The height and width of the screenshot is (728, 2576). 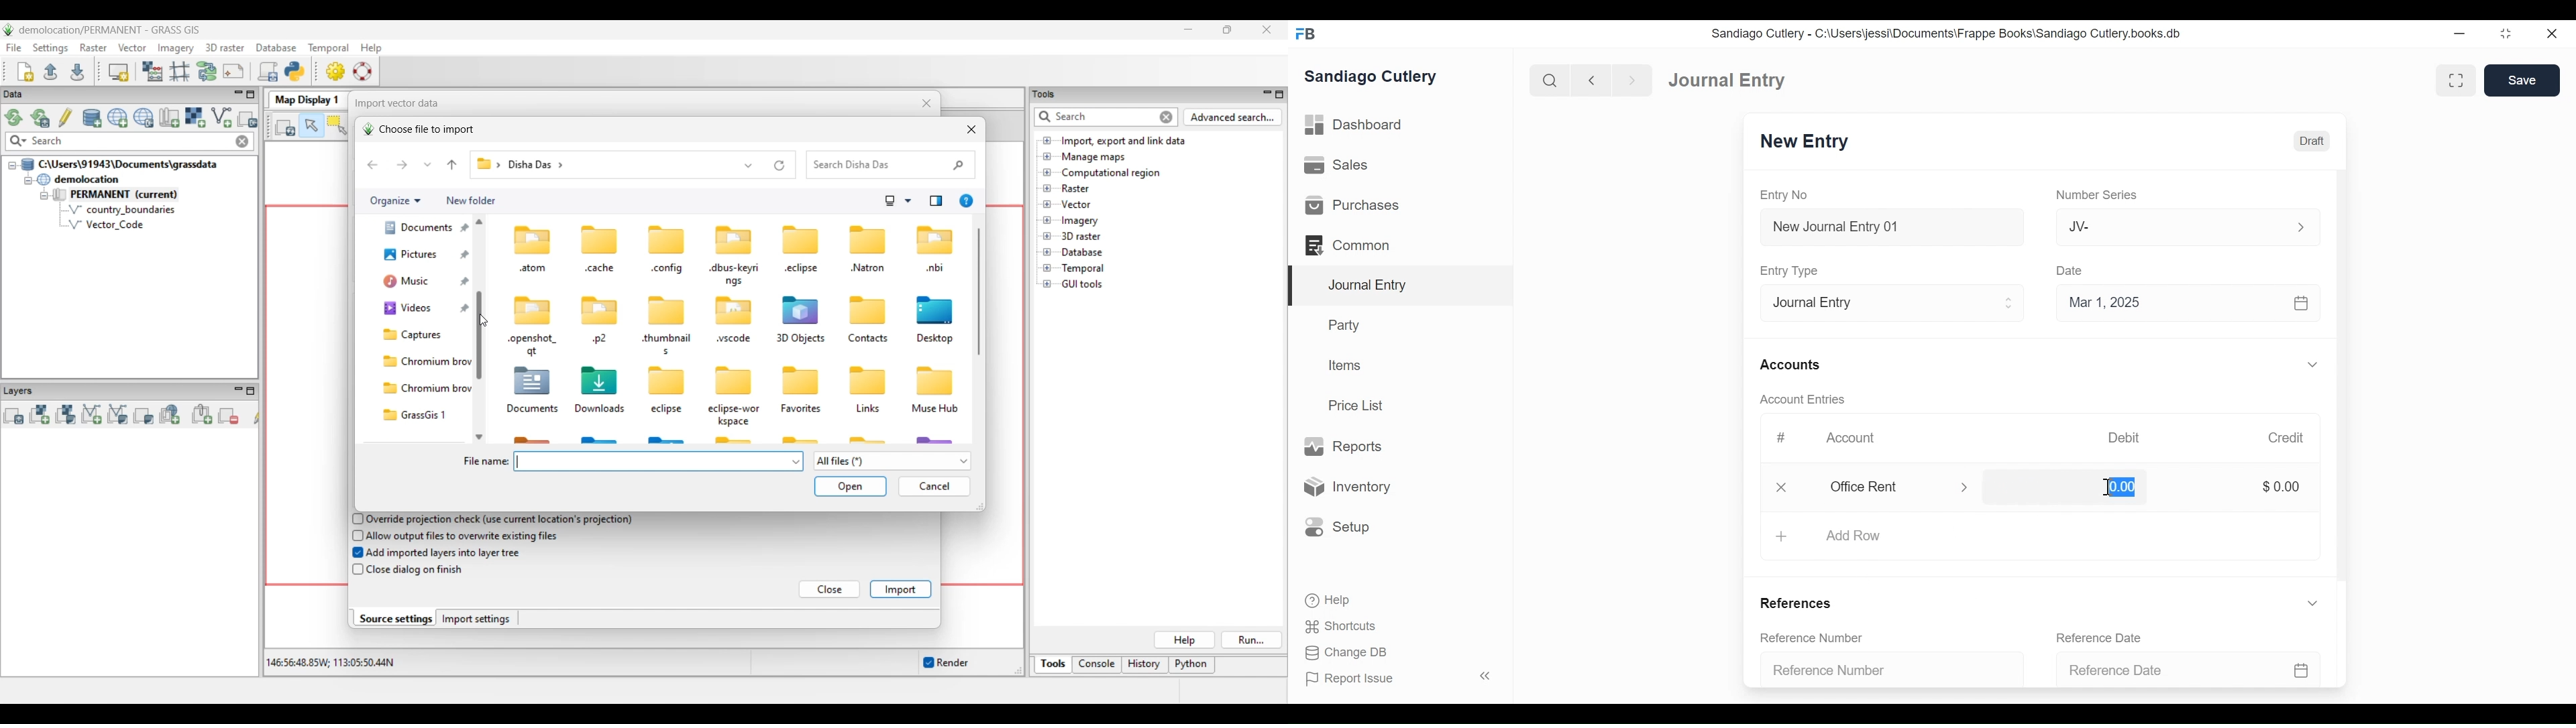 What do you see at coordinates (1378, 78) in the screenshot?
I see `Sandiago Cutlery` at bounding box center [1378, 78].